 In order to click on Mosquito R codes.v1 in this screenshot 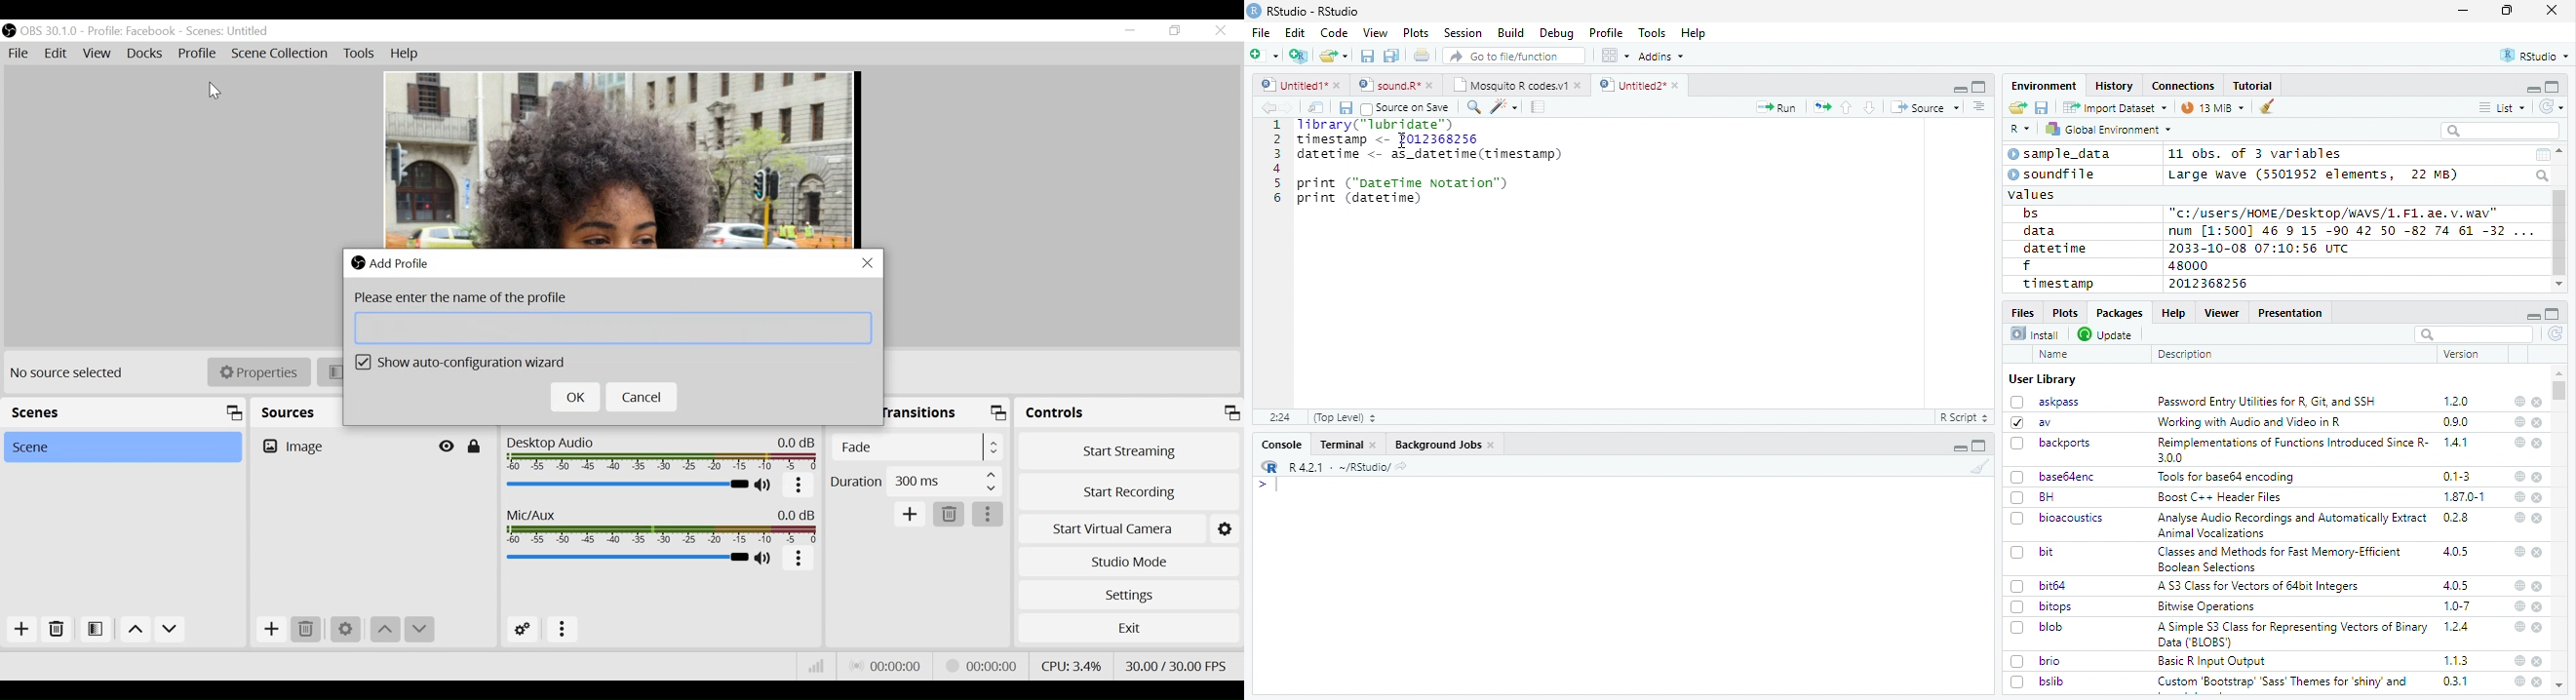, I will do `click(1516, 85)`.